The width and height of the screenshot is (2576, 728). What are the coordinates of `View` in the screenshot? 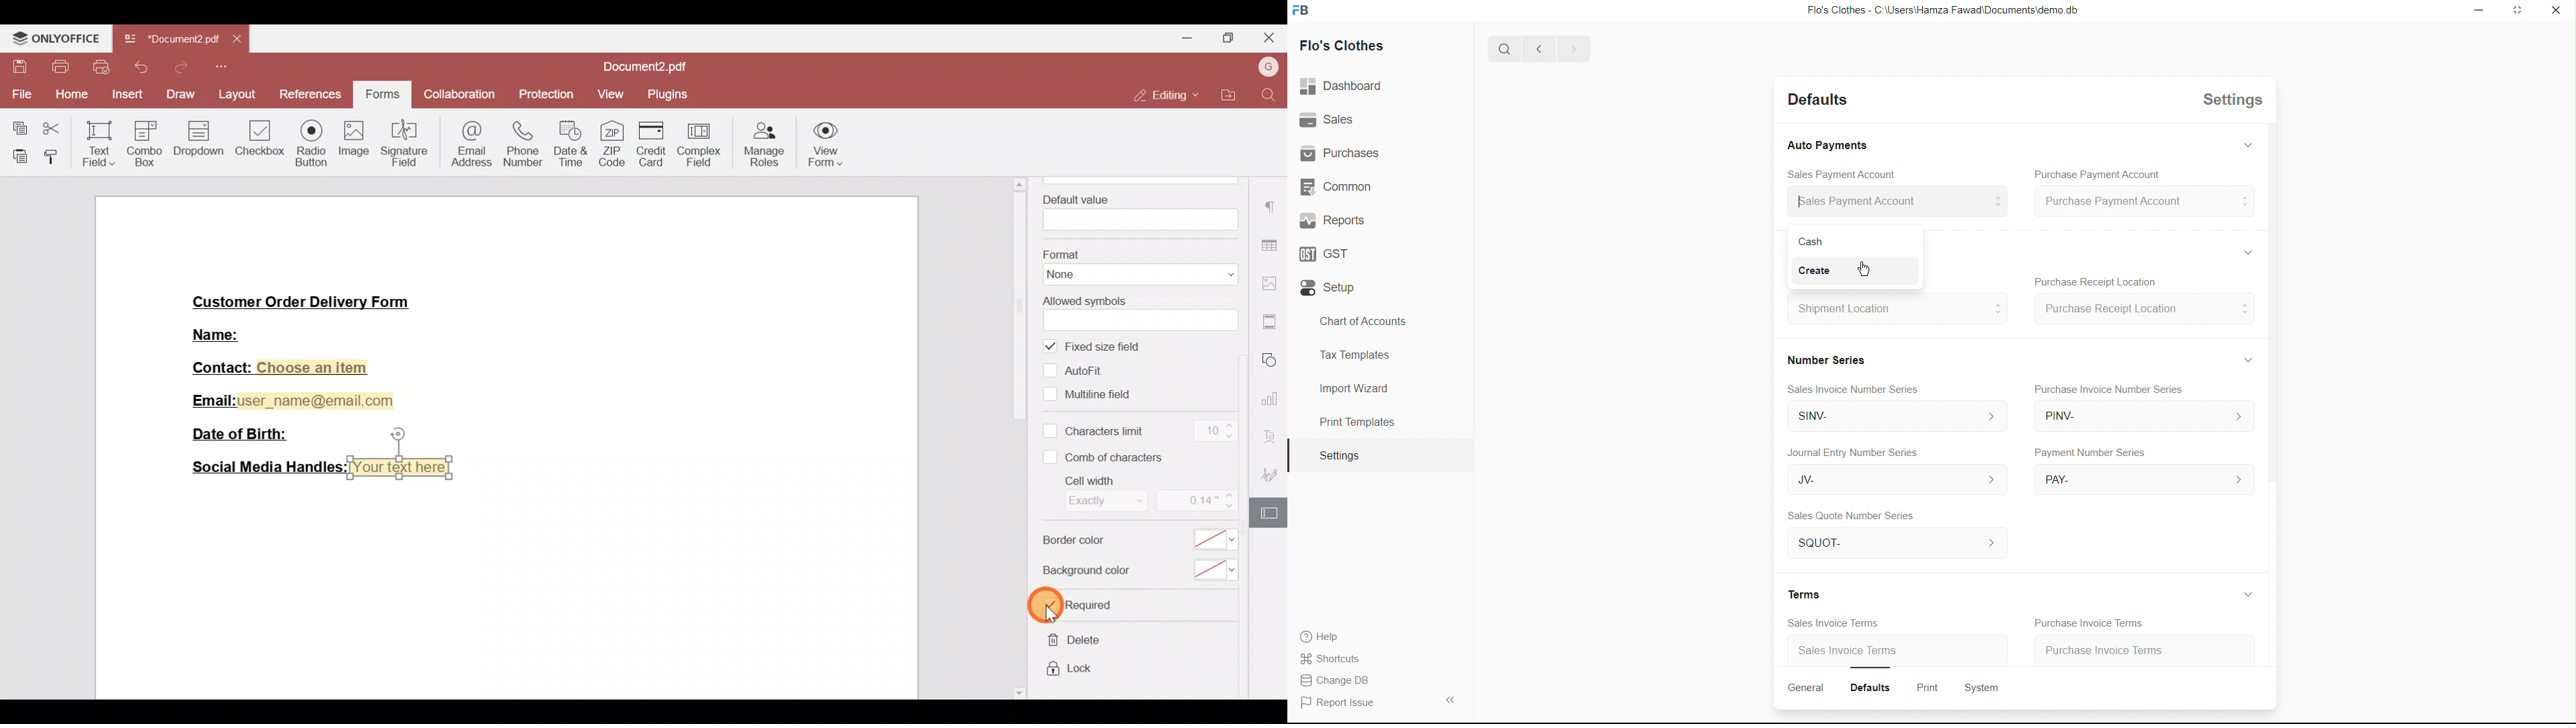 It's located at (609, 97).